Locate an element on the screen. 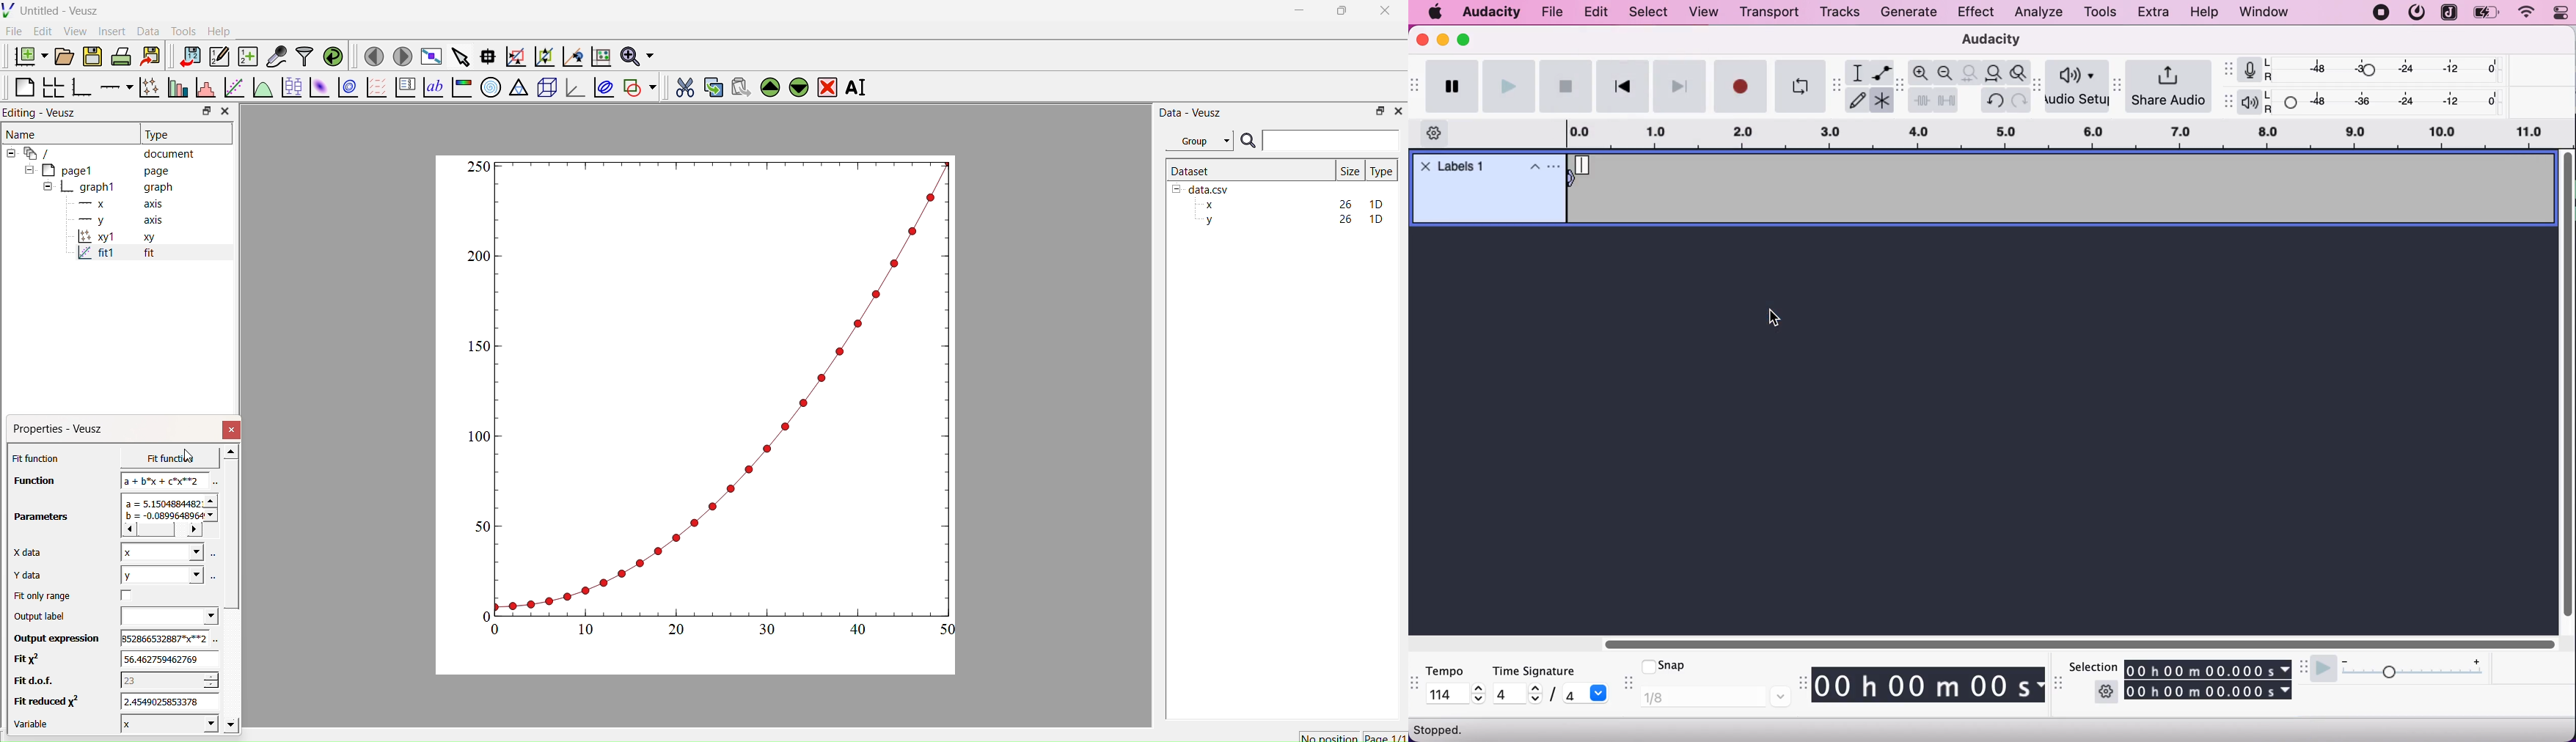  x axis is located at coordinates (119, 202).